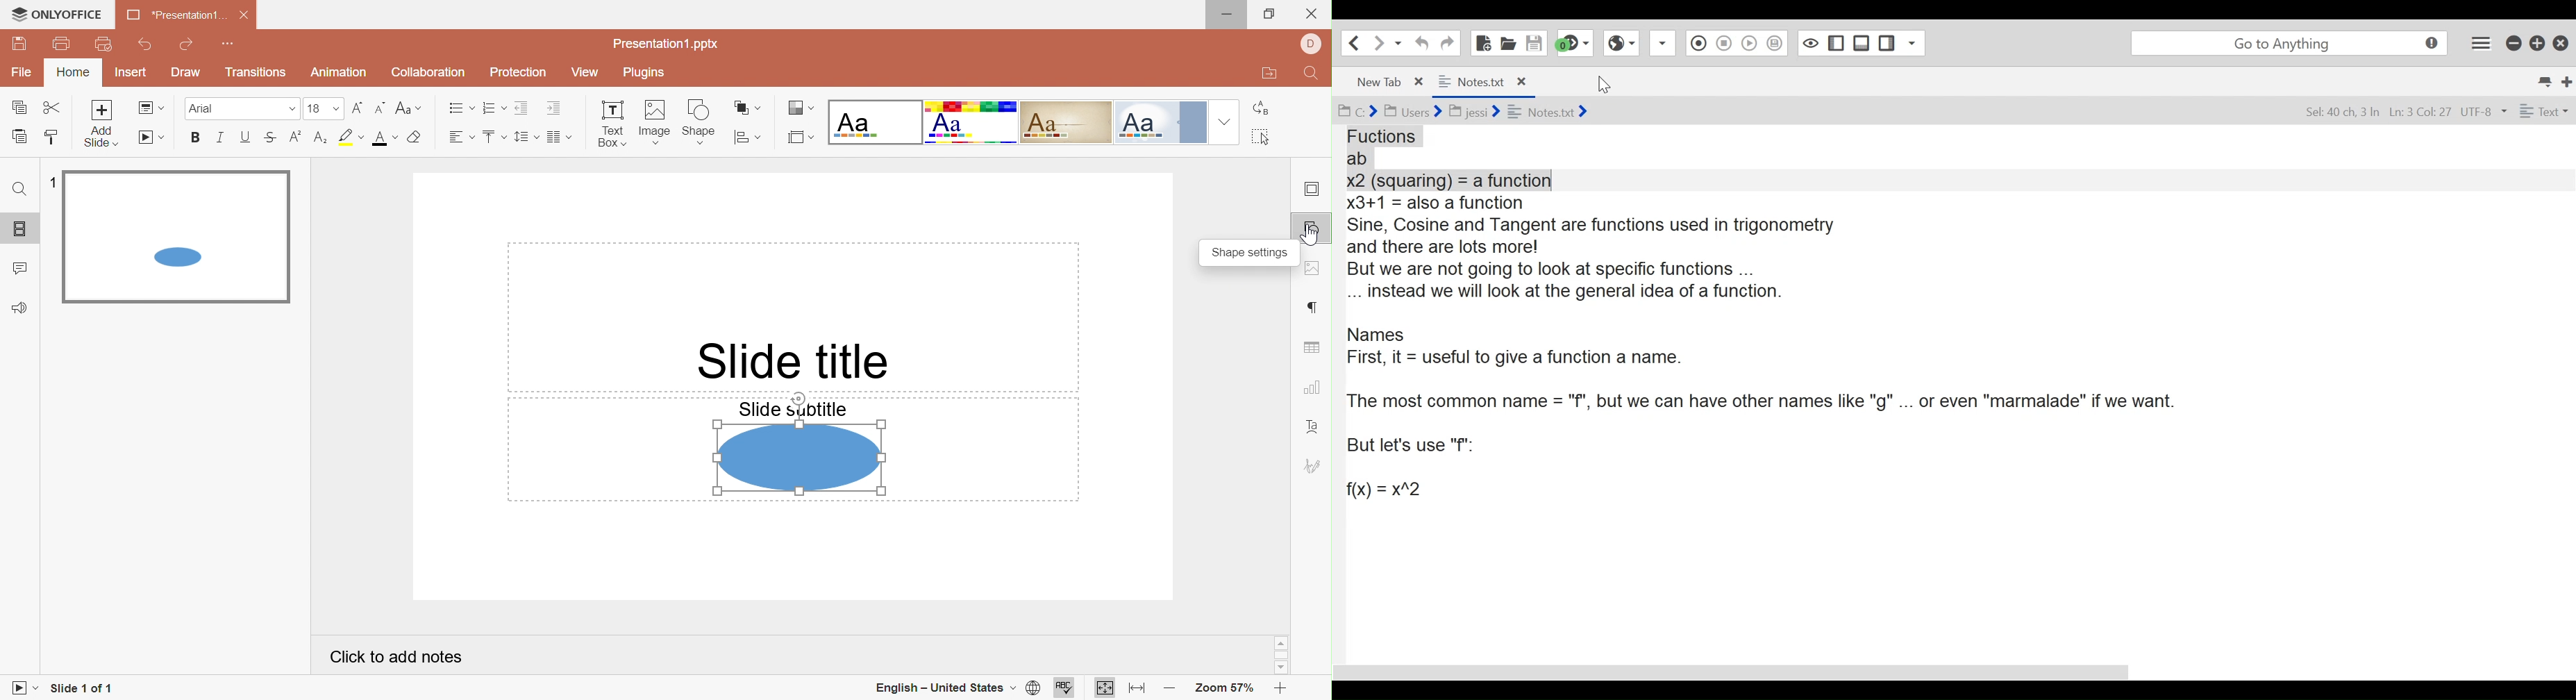 This screenshot has height=700, width=2576. I want to click on Image settings, so click(1314, 269).